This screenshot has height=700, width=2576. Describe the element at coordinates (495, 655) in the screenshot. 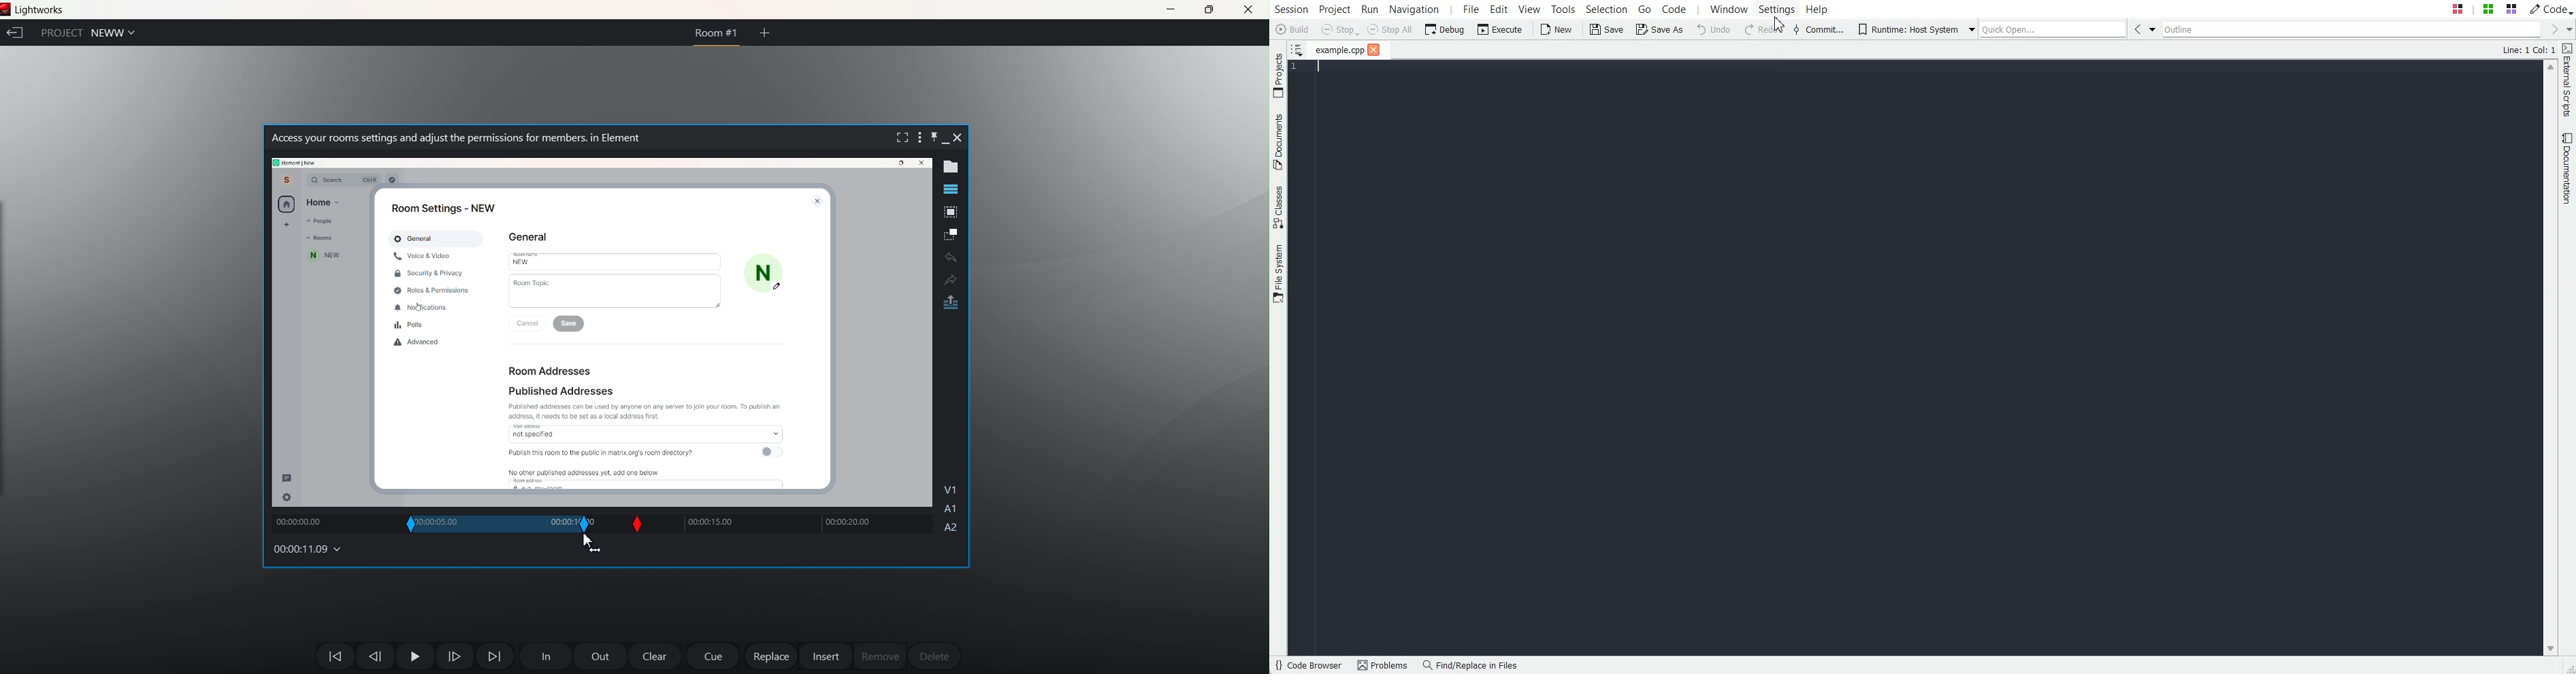

I see `Move Forward` at that location.